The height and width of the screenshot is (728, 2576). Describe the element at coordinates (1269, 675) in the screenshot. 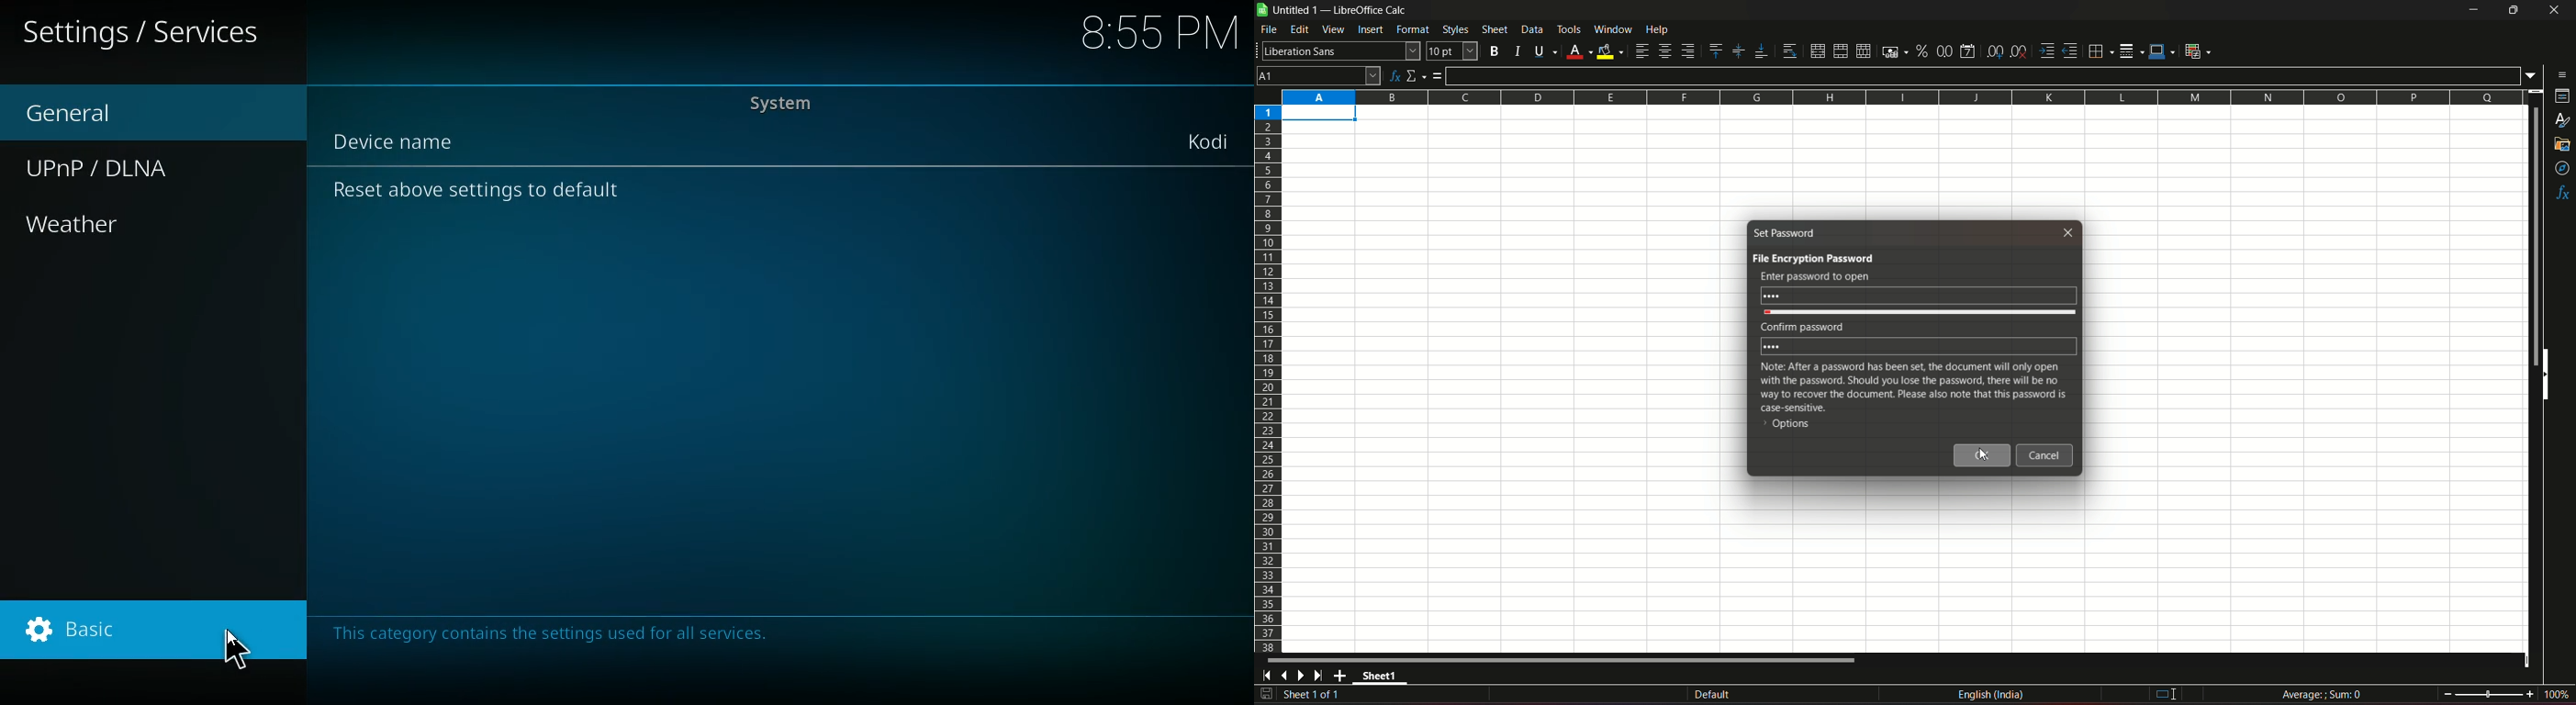

I see `first sheet` at that location.